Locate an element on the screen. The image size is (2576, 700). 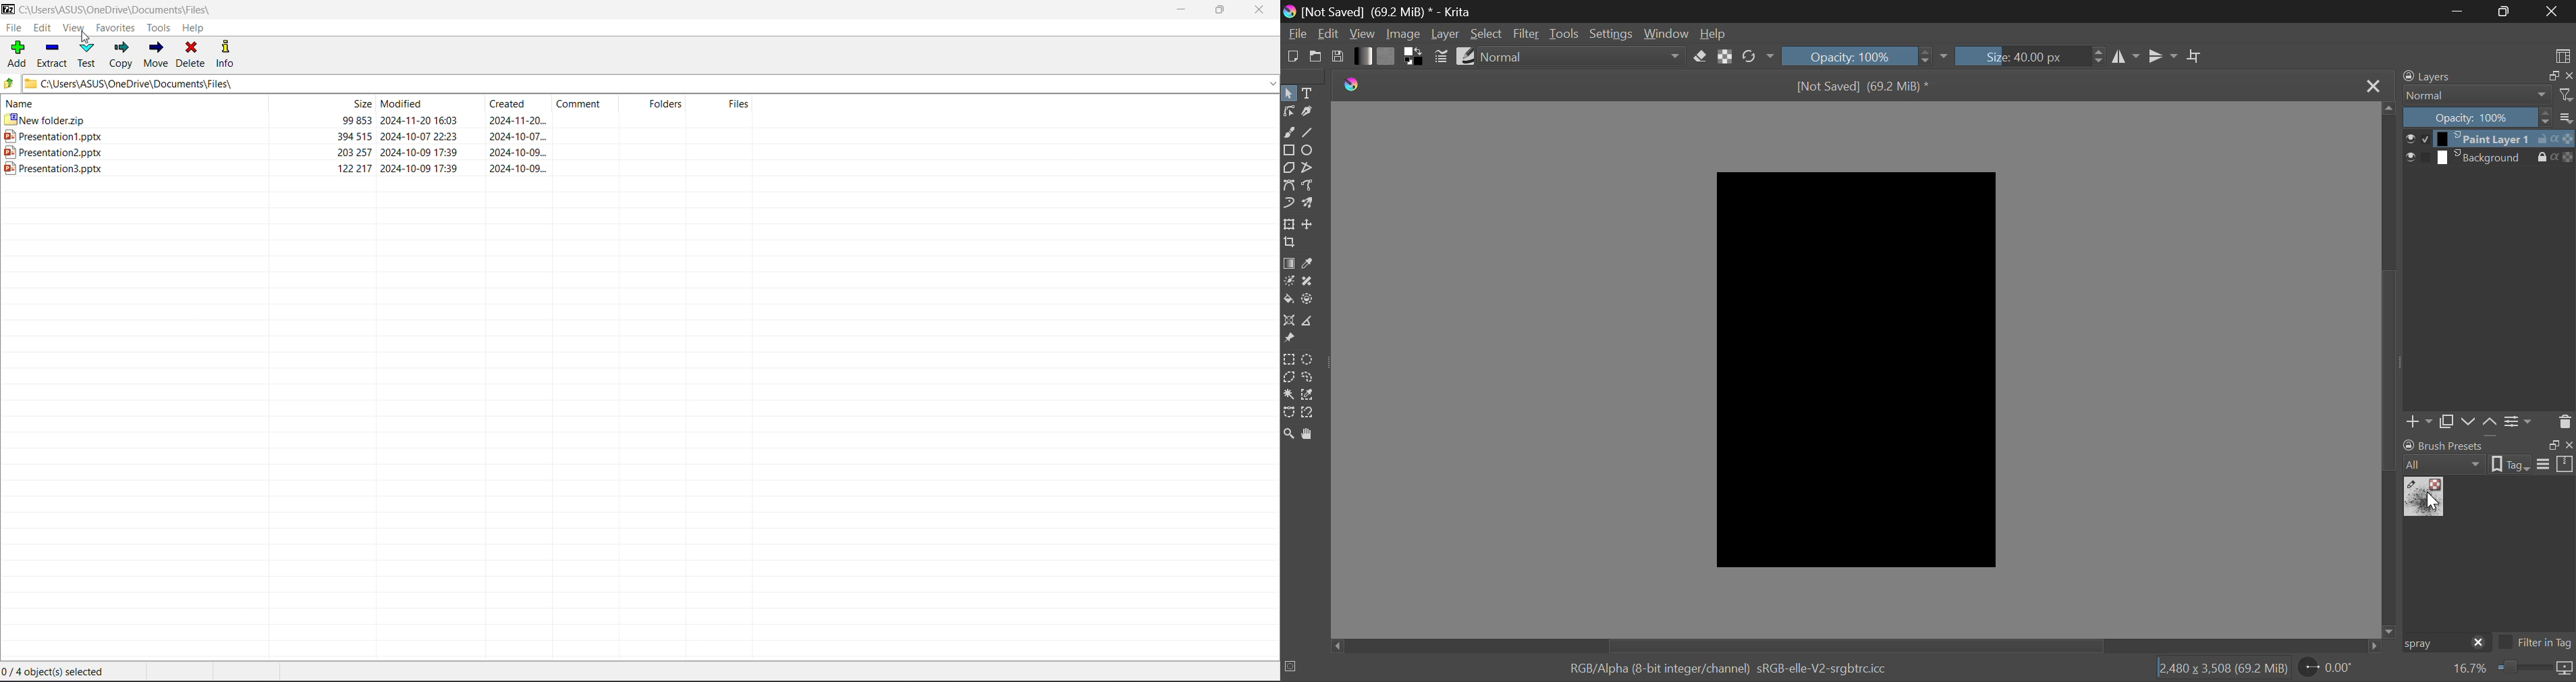
Polyline is located at coordinates (1309, 168).